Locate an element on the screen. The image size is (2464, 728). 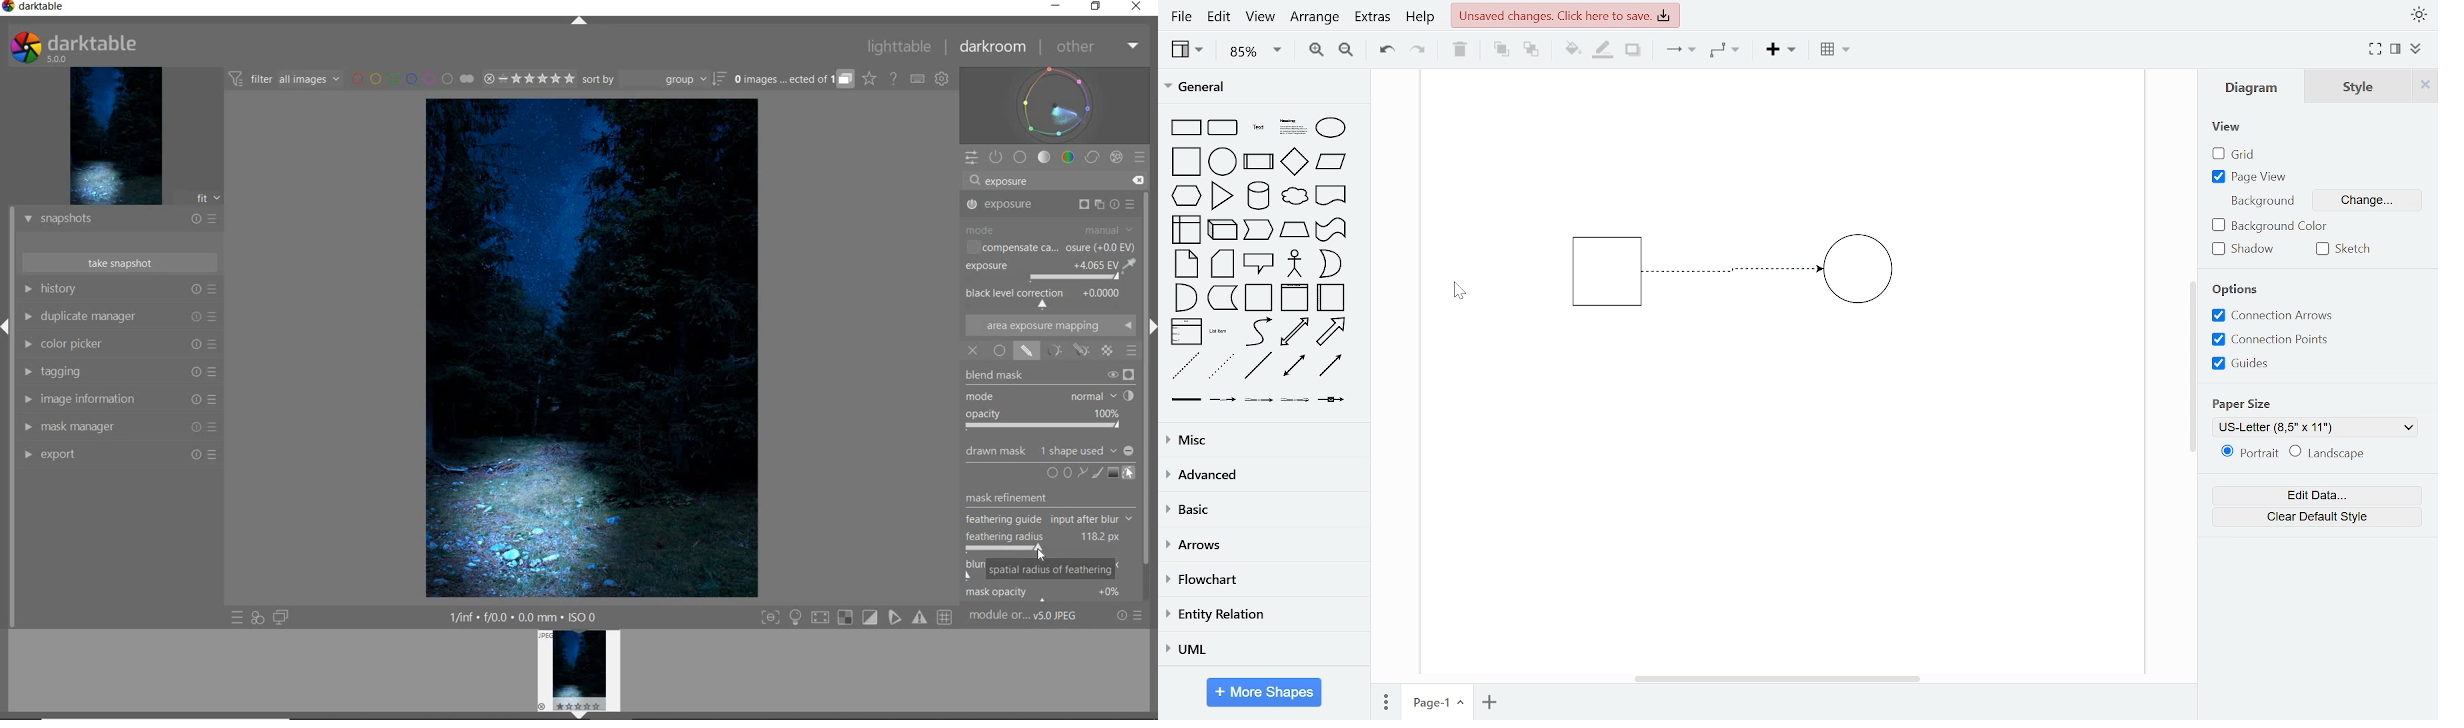
ADD CIRCLE is located at coordinates (1054, 474).